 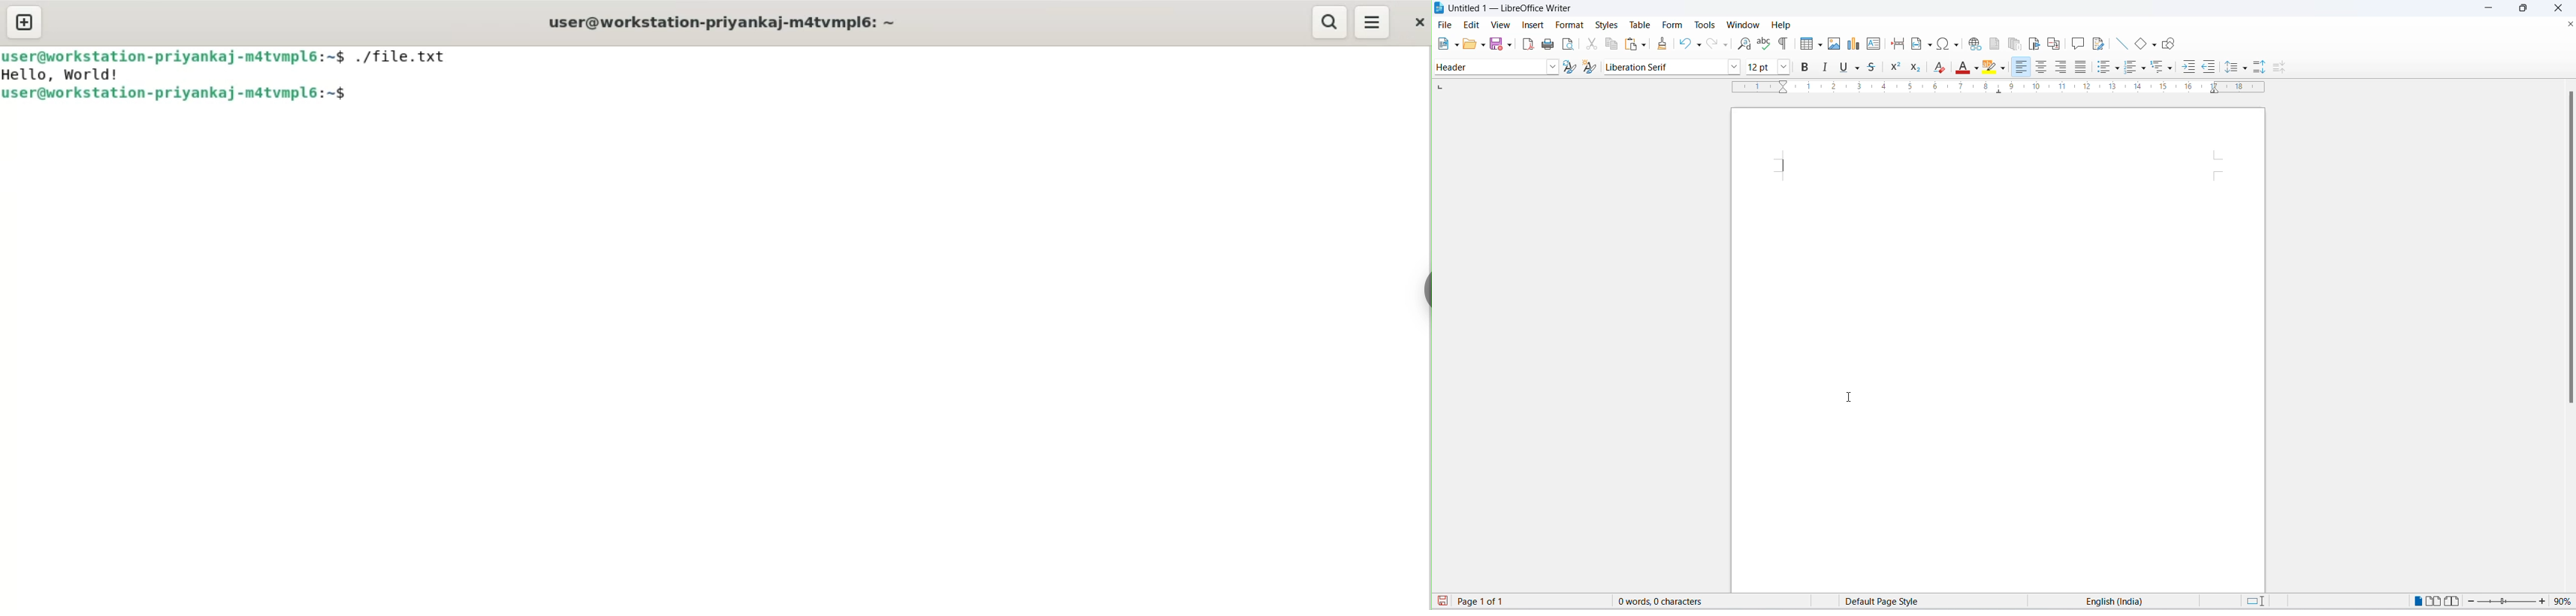 I want to click on insert page break, so click(x=1895, y=44).